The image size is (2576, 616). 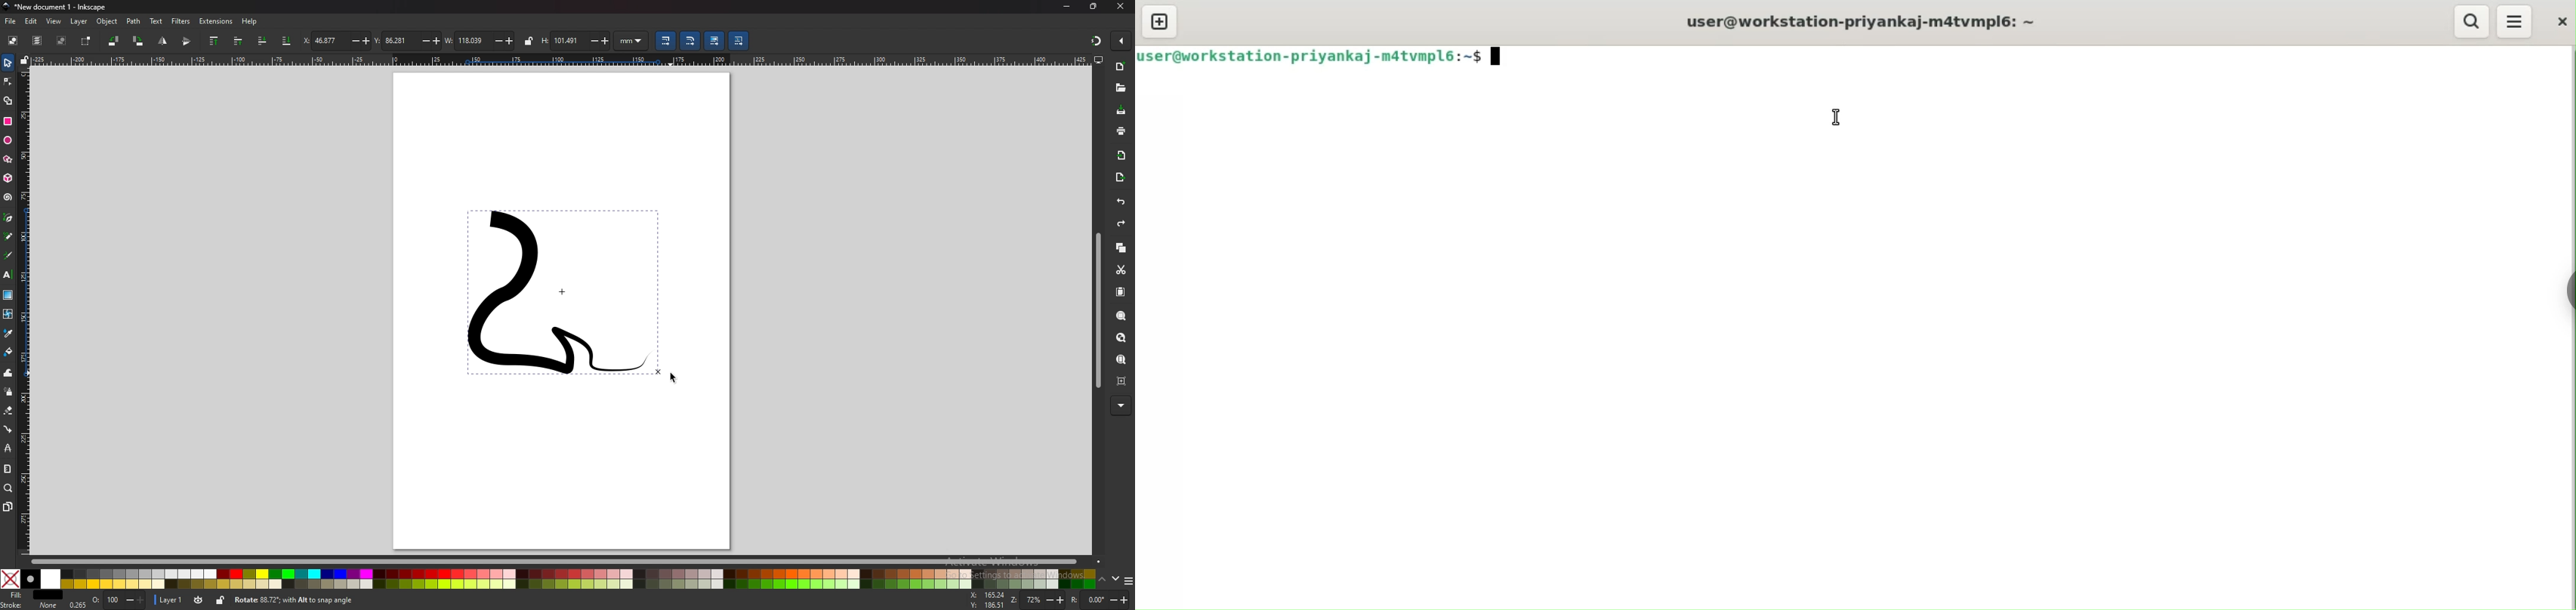 I want to click on deselect, so click(x=62, y=40).